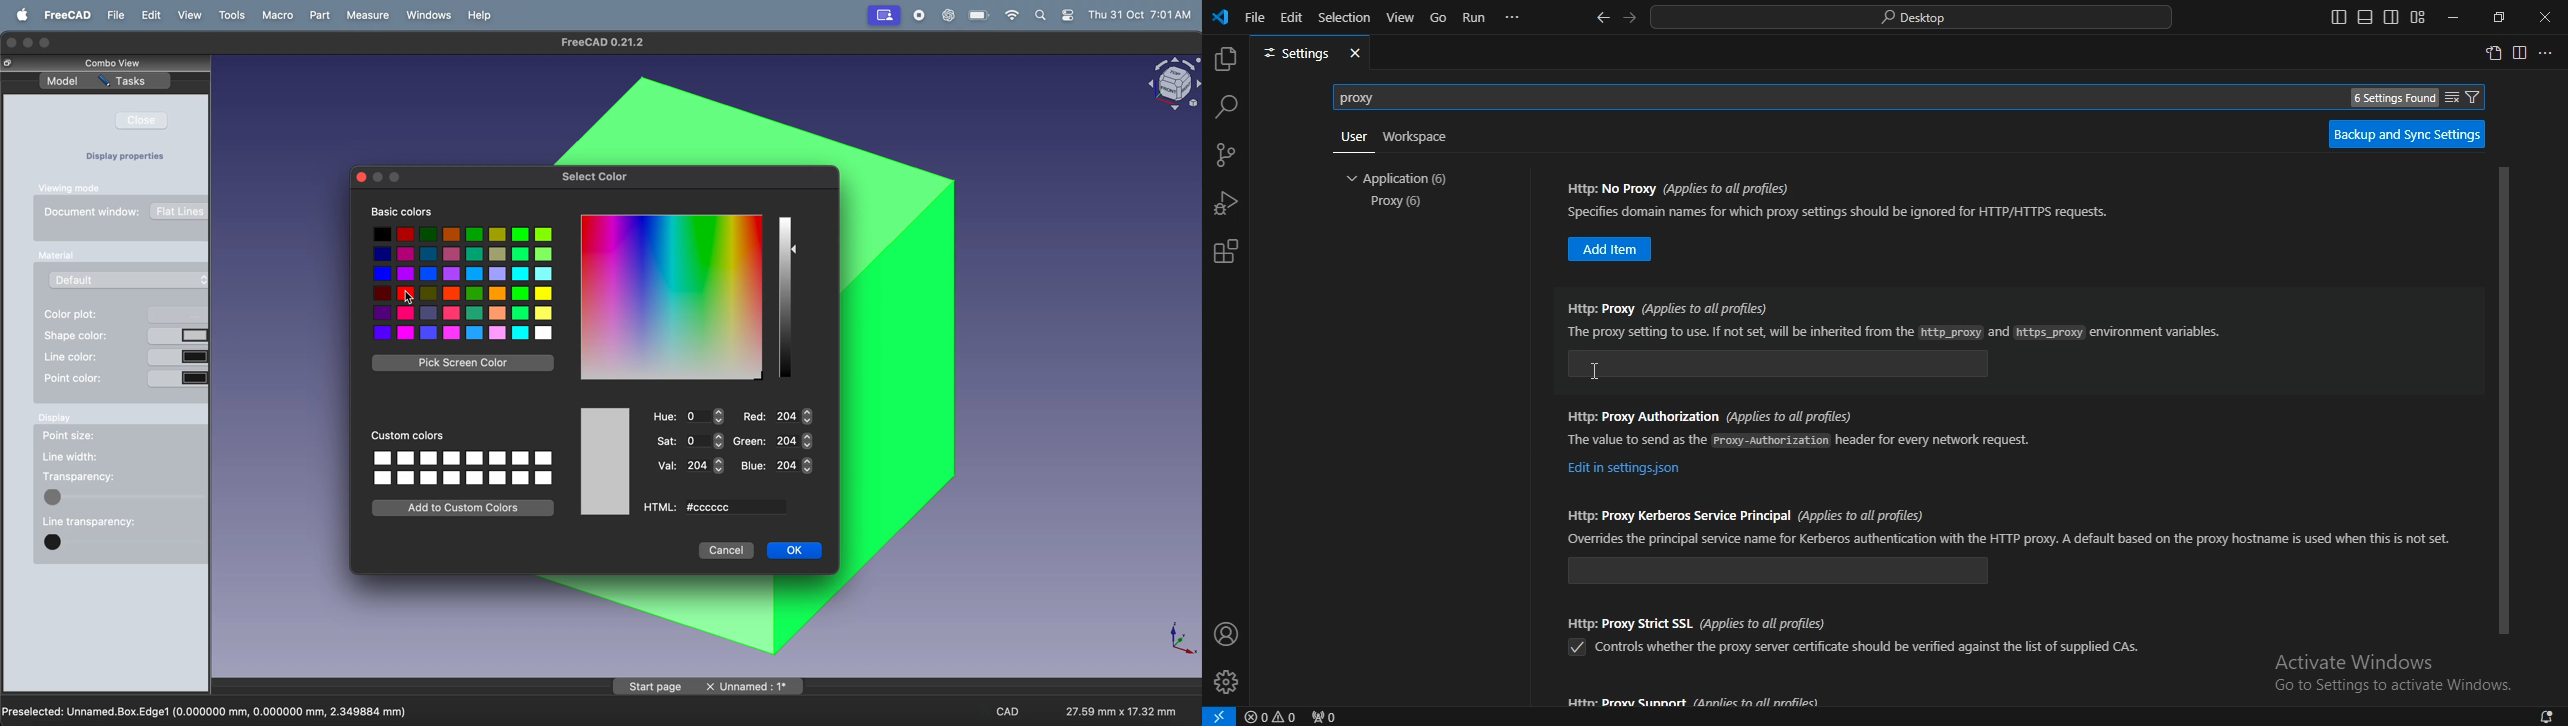 The width and height of the screenshot is (2576, 728). I want to click on search, so click(1225, 108).